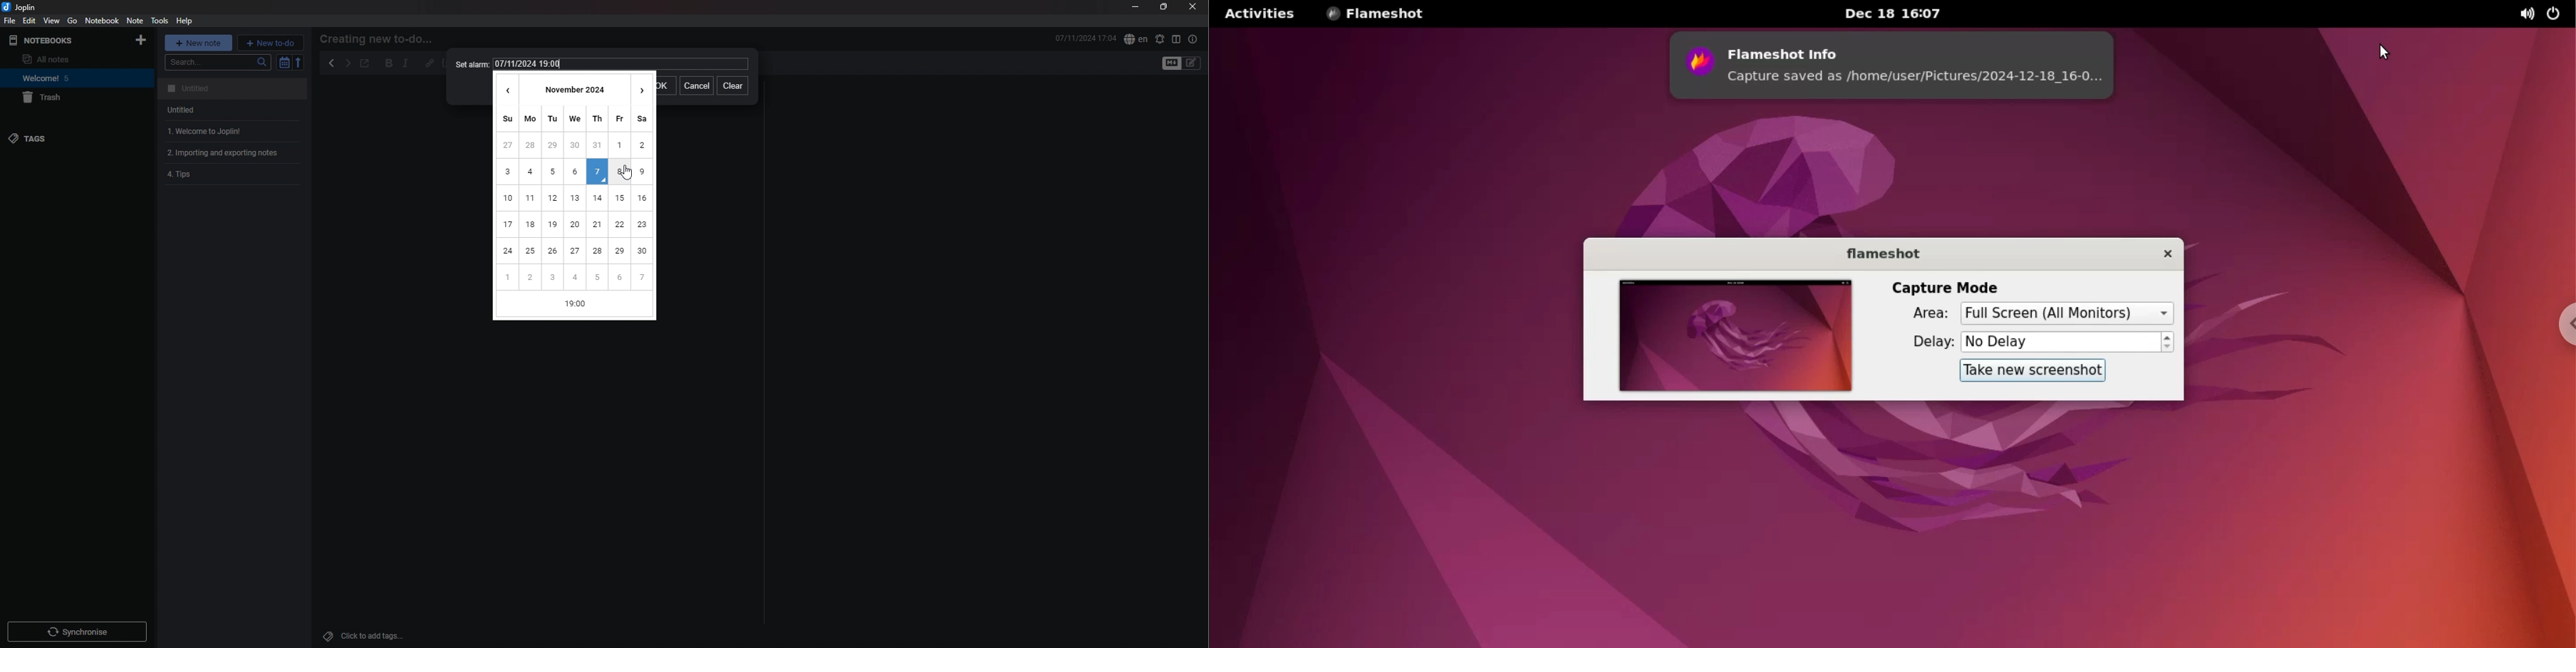 This screenshot has width=2576, height=672. I want to click on bold, so click(390, 63).